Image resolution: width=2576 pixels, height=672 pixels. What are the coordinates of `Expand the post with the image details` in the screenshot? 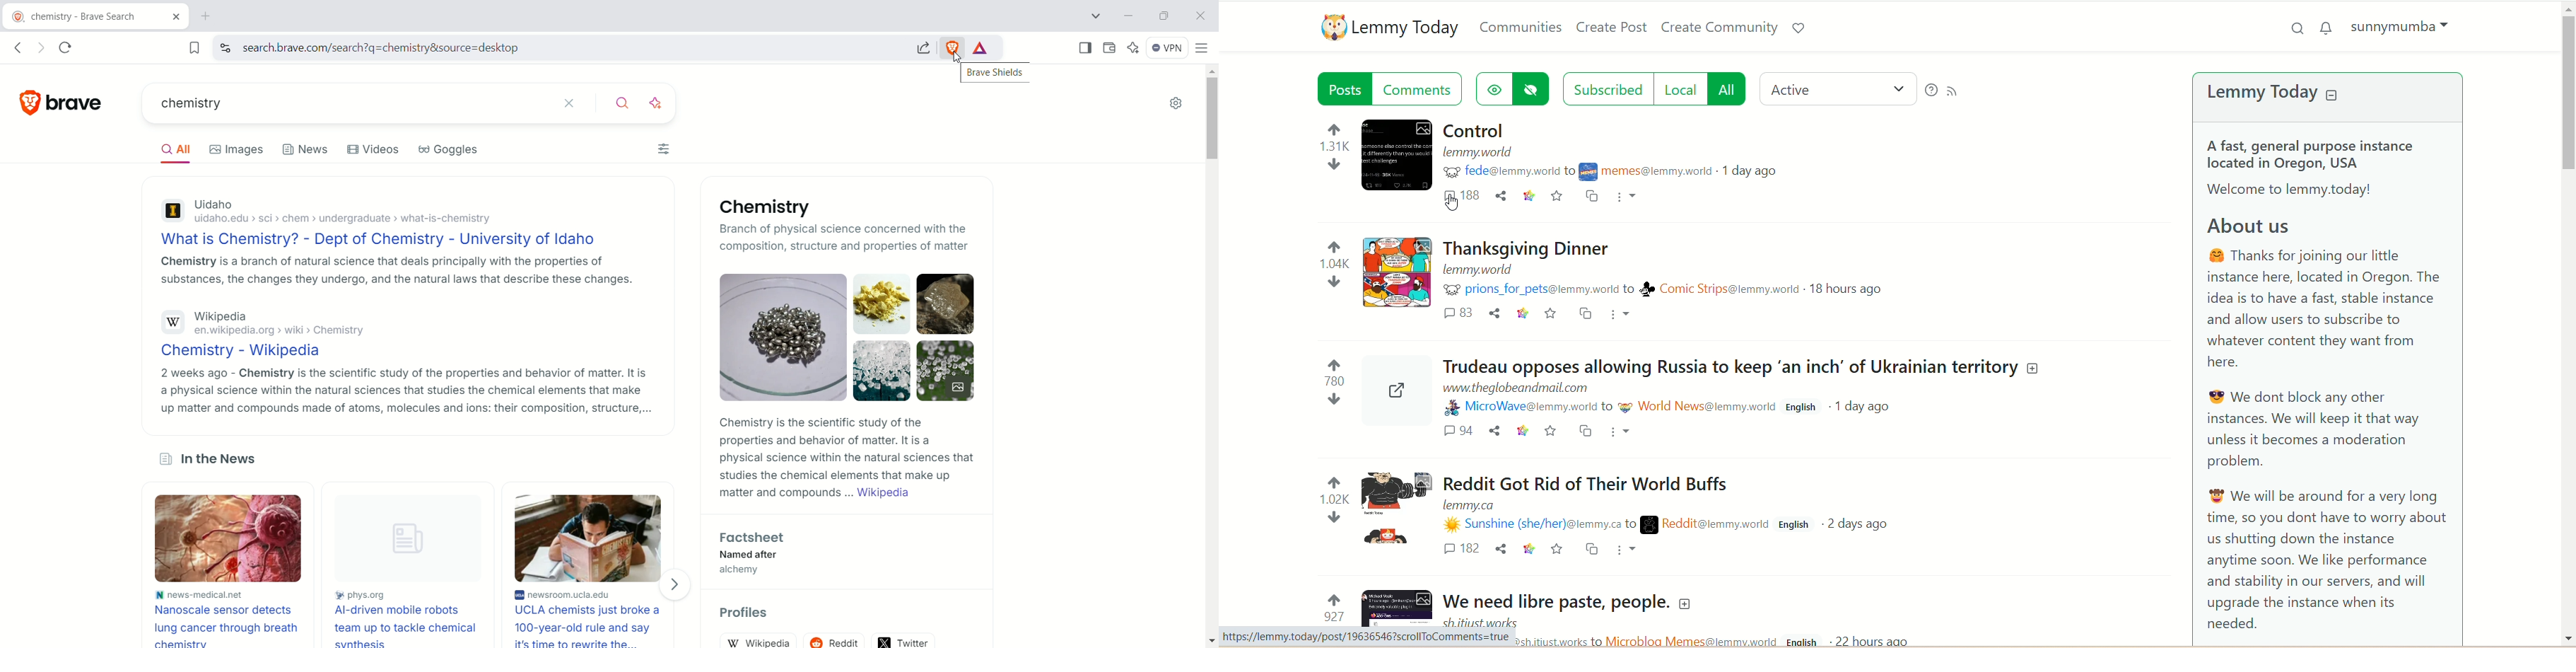 It's located at (1396, 503).